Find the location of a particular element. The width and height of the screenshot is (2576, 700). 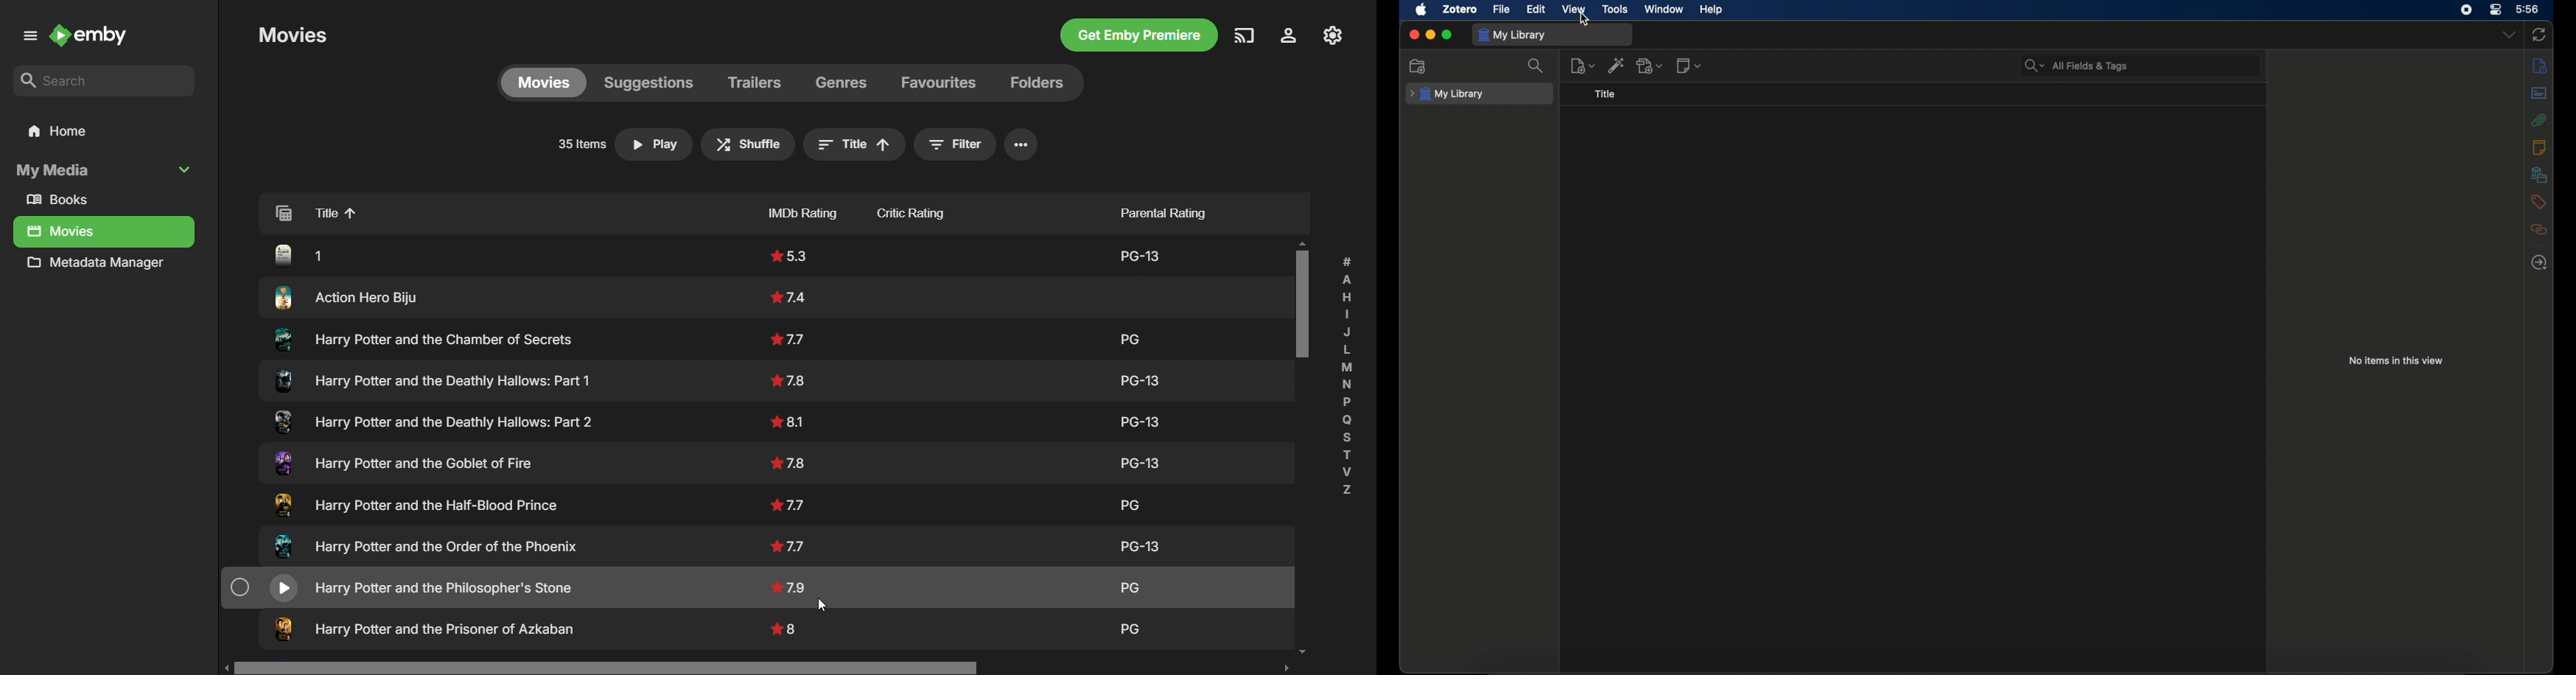

 is located at coordinates (789, 253).